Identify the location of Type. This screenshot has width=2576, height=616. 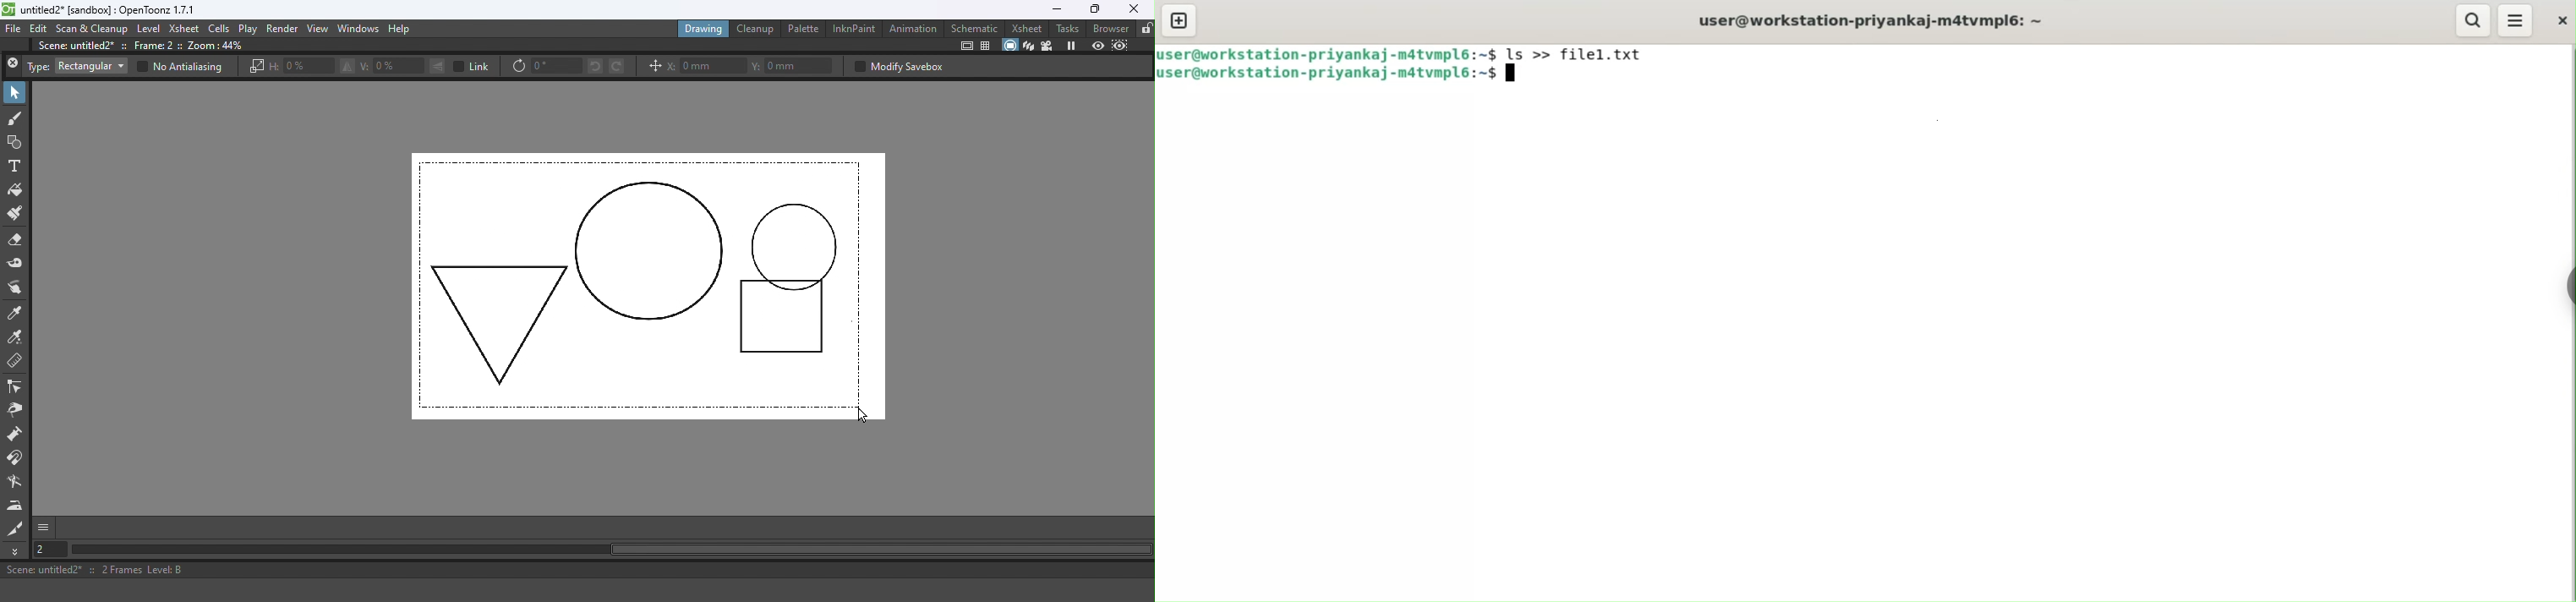
(38, 67).